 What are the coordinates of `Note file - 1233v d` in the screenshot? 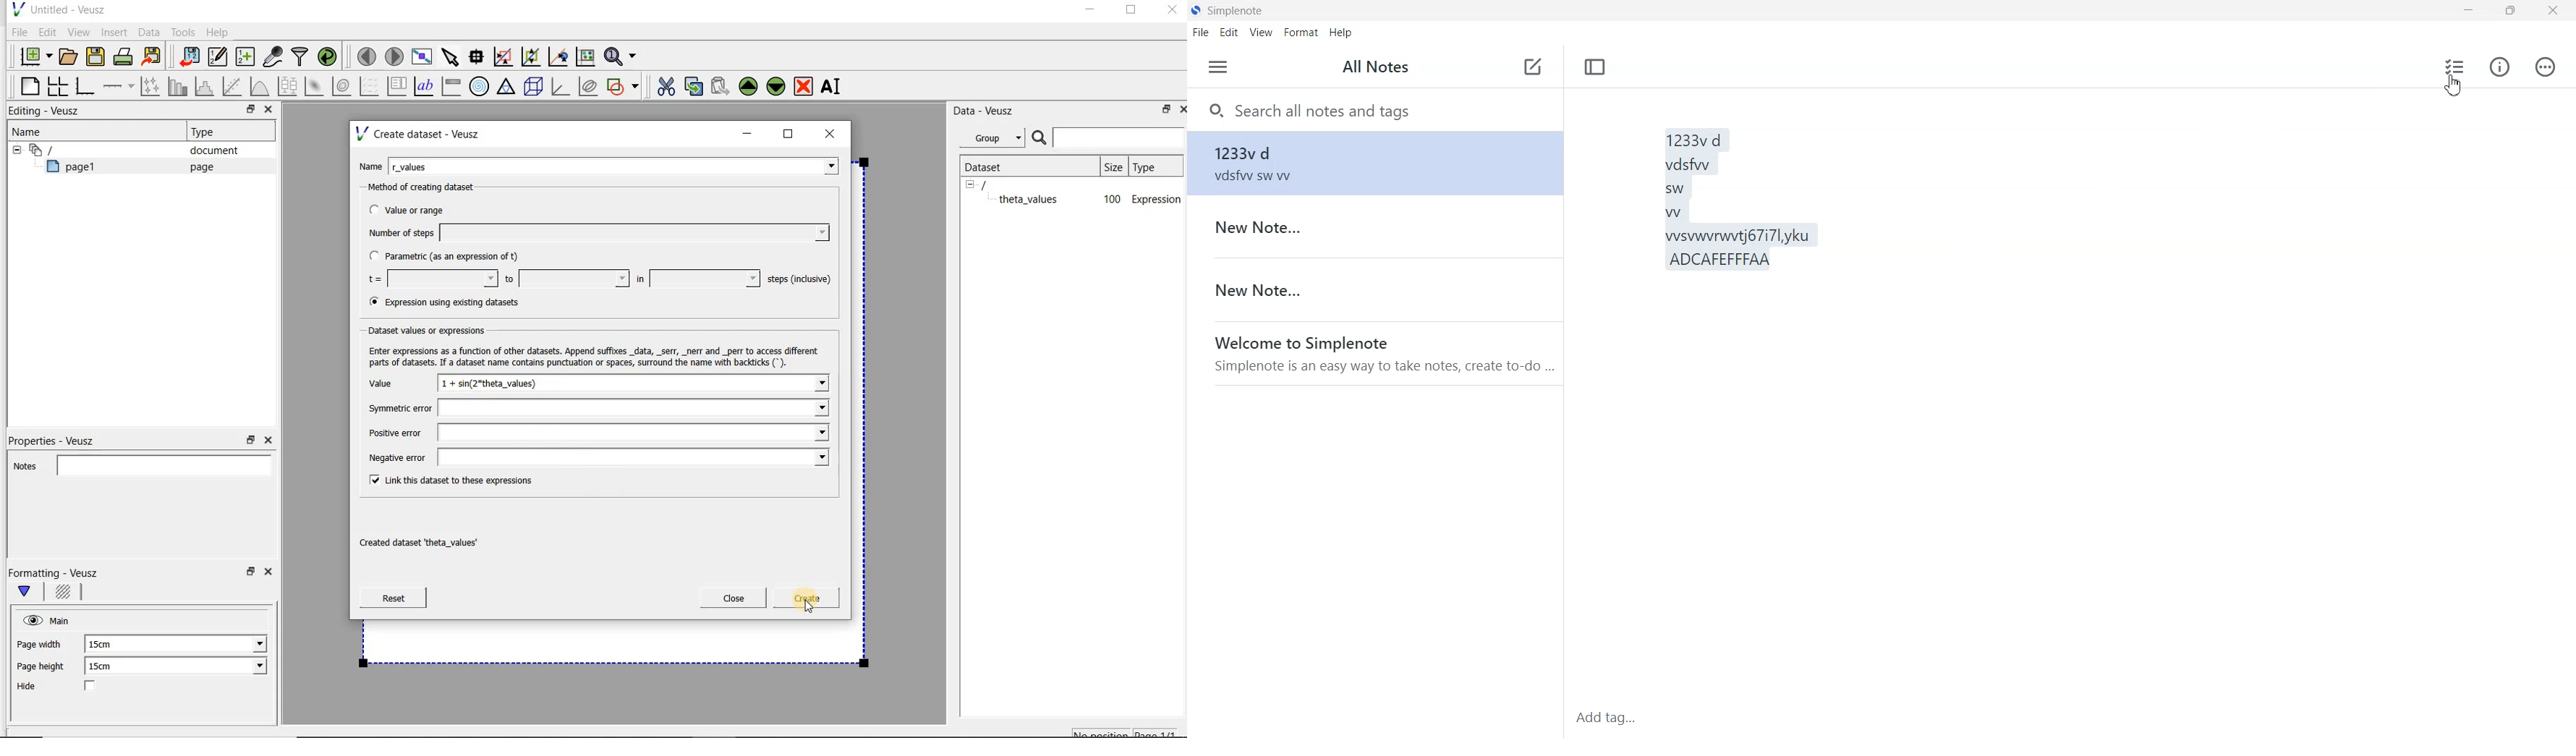 It's located at (1376, 163).